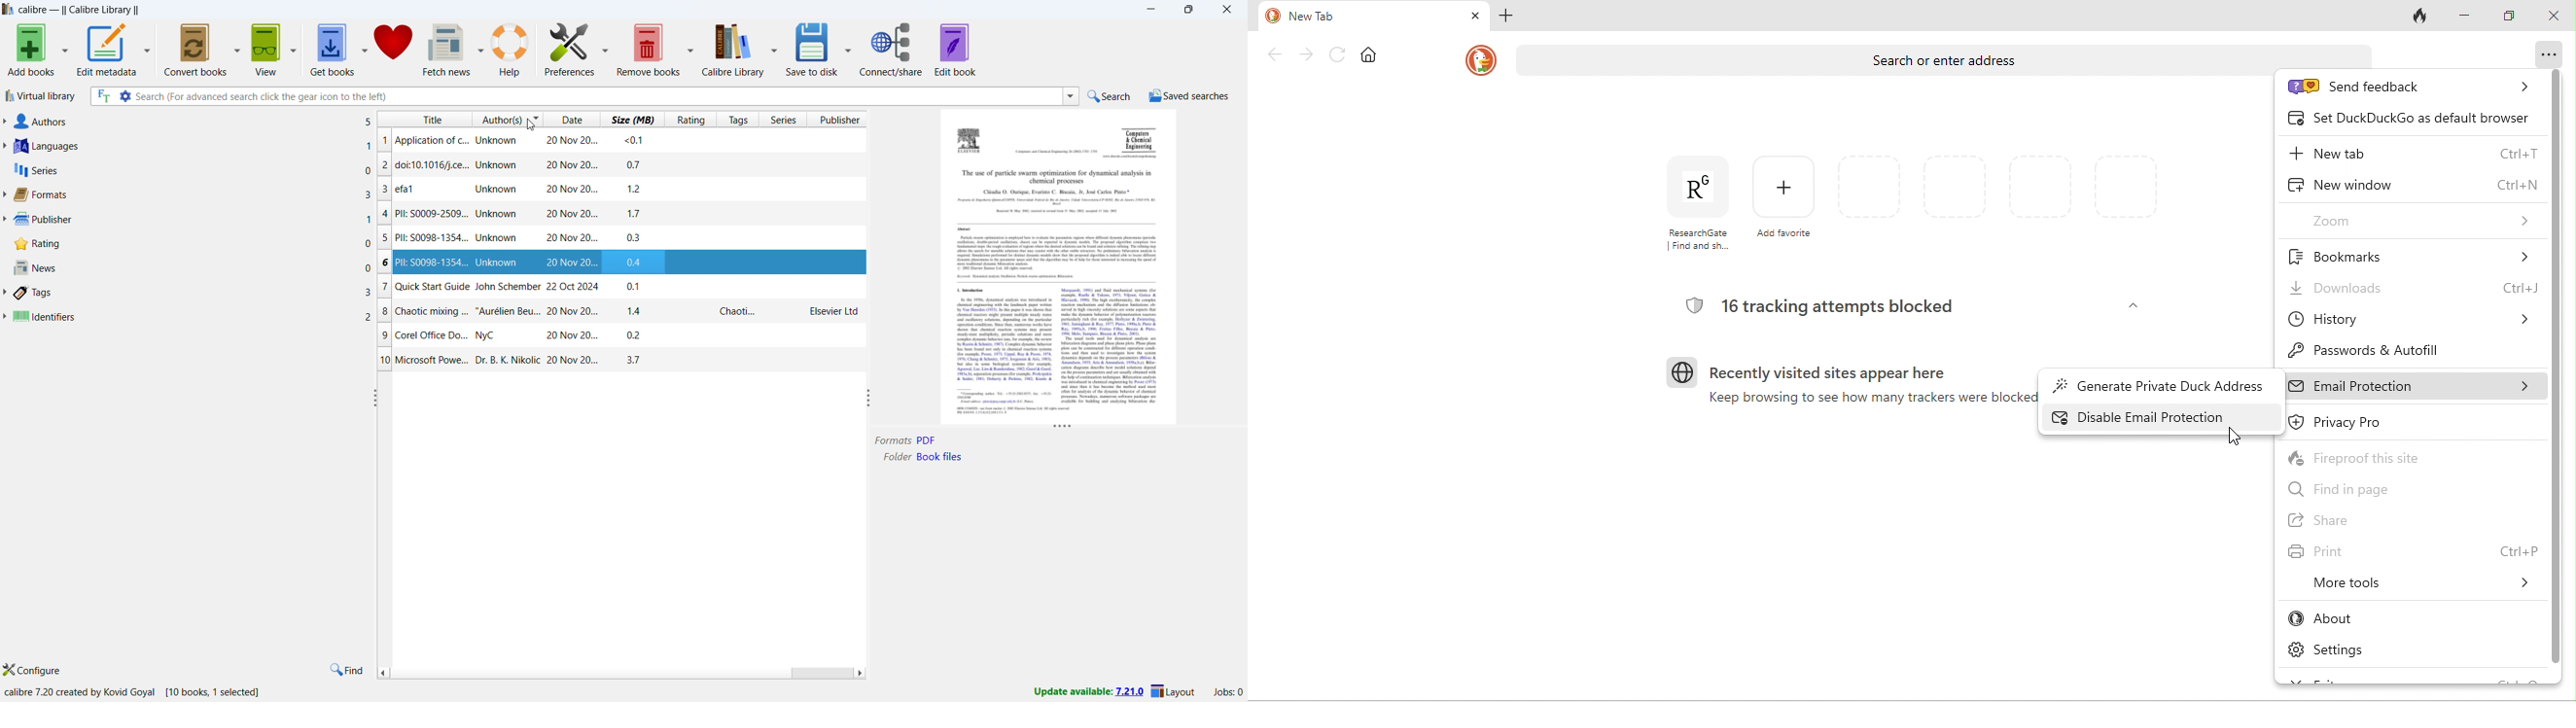 The width and height of the screenshot is (2576, 728). Describe the element at coordinates (892, 49) in the screenshot. I see `connect/share` at that location.